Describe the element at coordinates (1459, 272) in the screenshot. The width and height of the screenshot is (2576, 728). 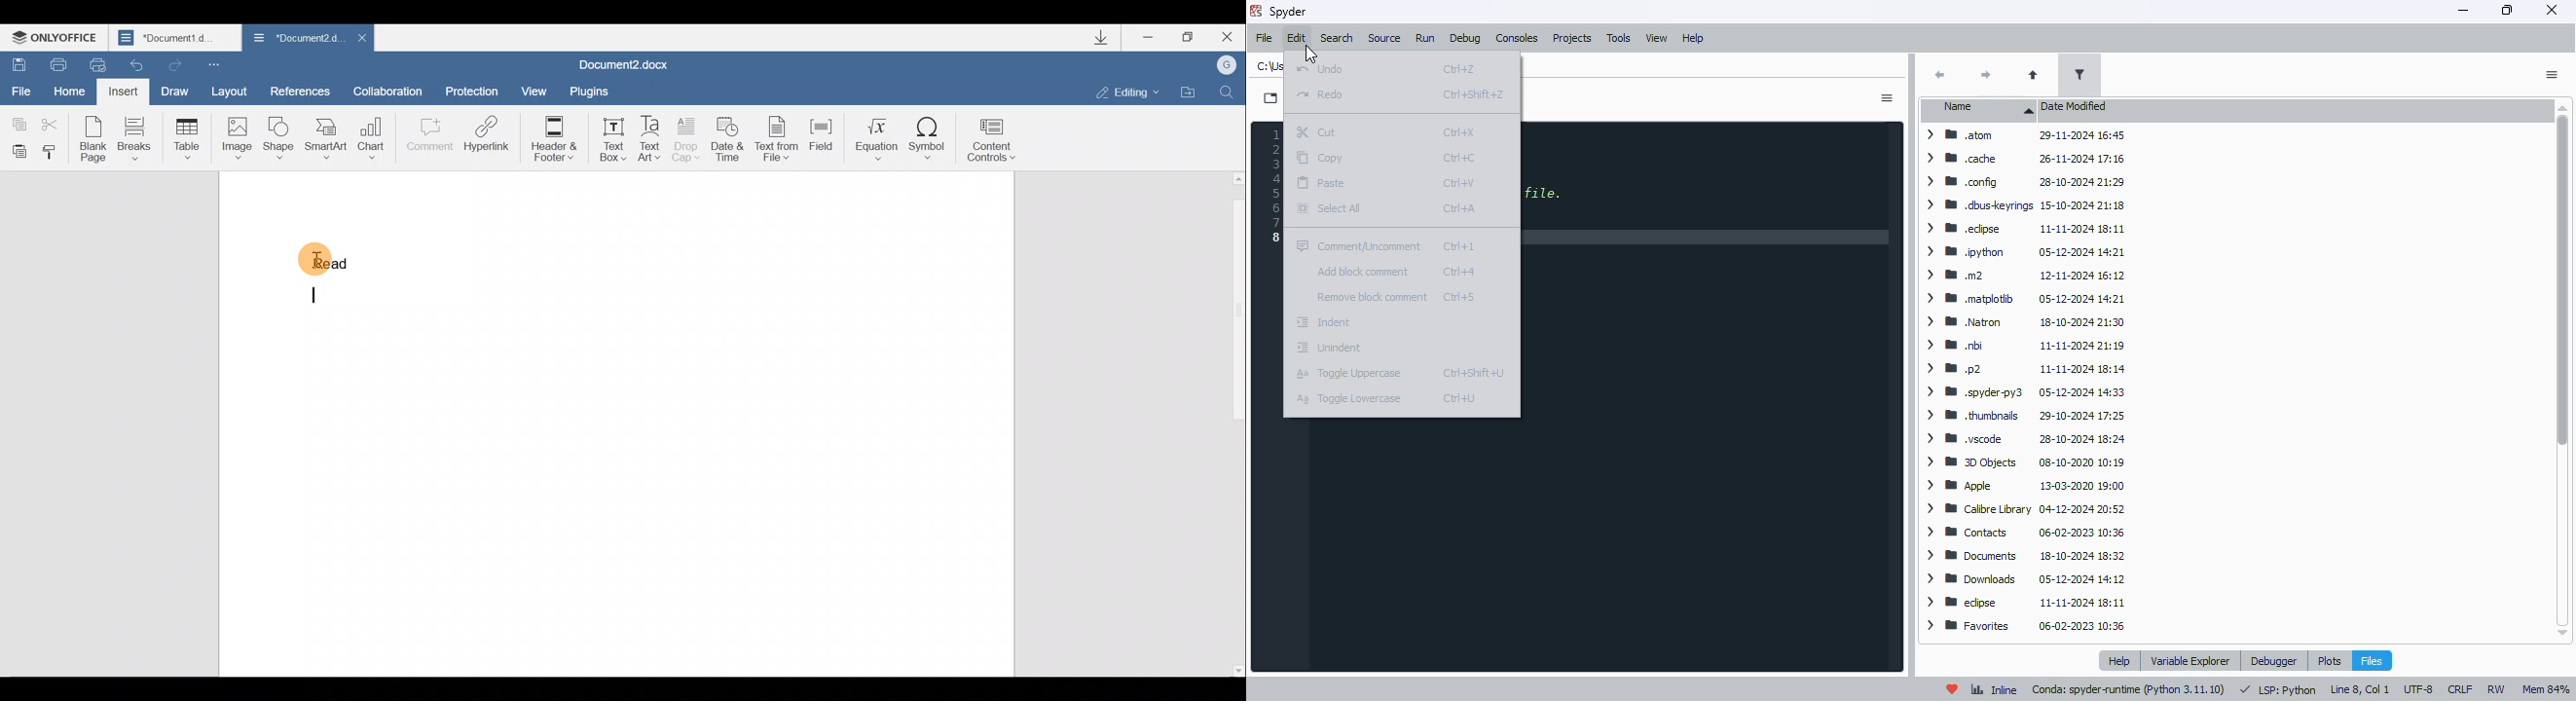
I see `shortcut for add block comment` at that location.